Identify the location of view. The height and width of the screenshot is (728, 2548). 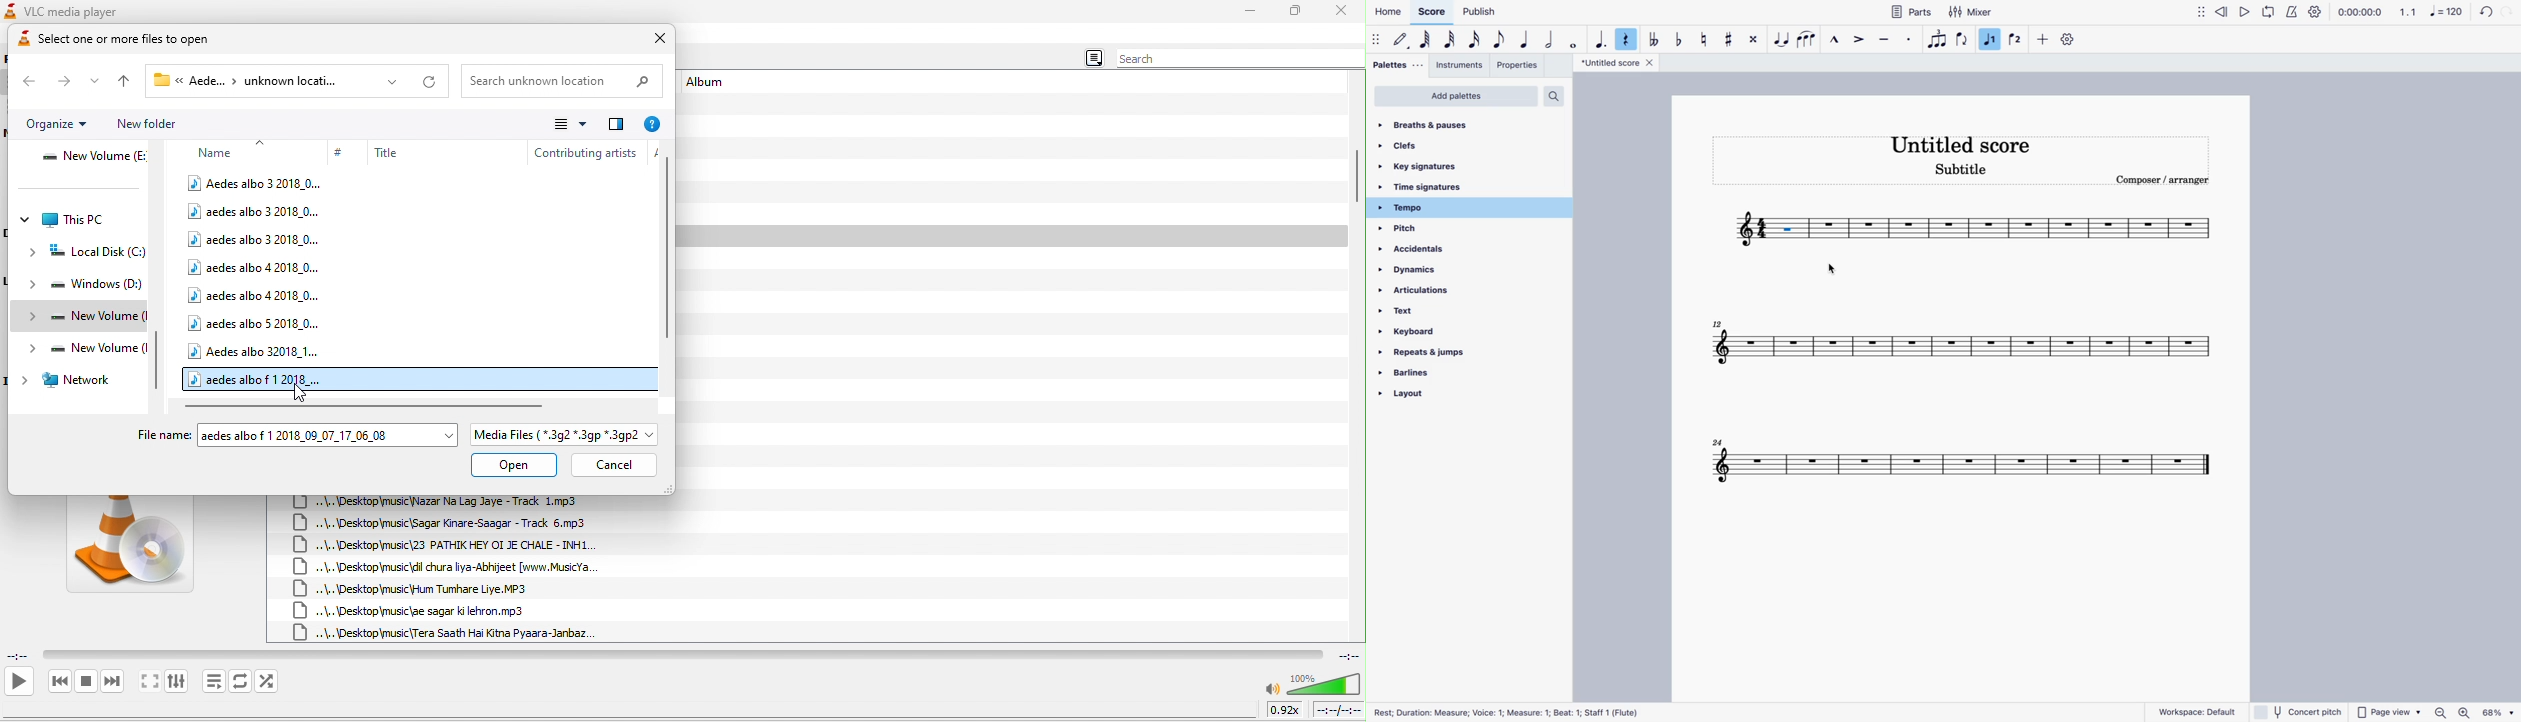
(567, 124).